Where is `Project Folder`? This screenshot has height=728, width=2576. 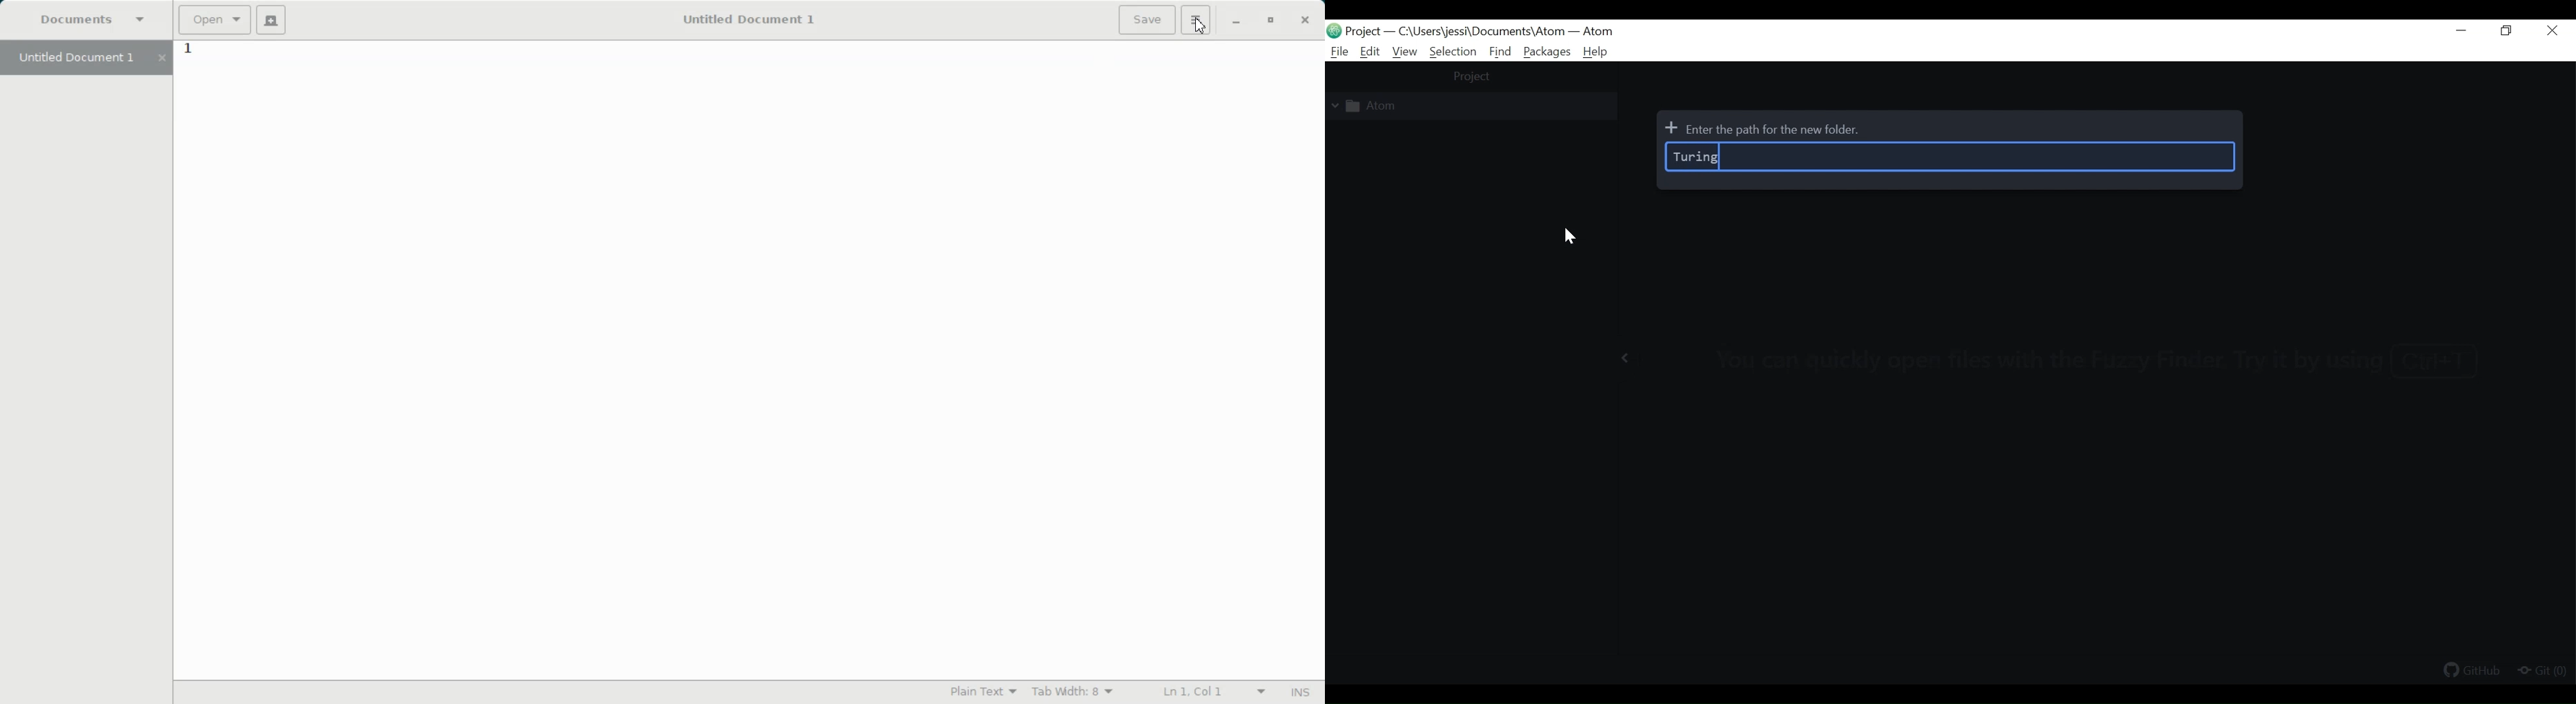
Project Folder is located at coordinates (1457, 106).